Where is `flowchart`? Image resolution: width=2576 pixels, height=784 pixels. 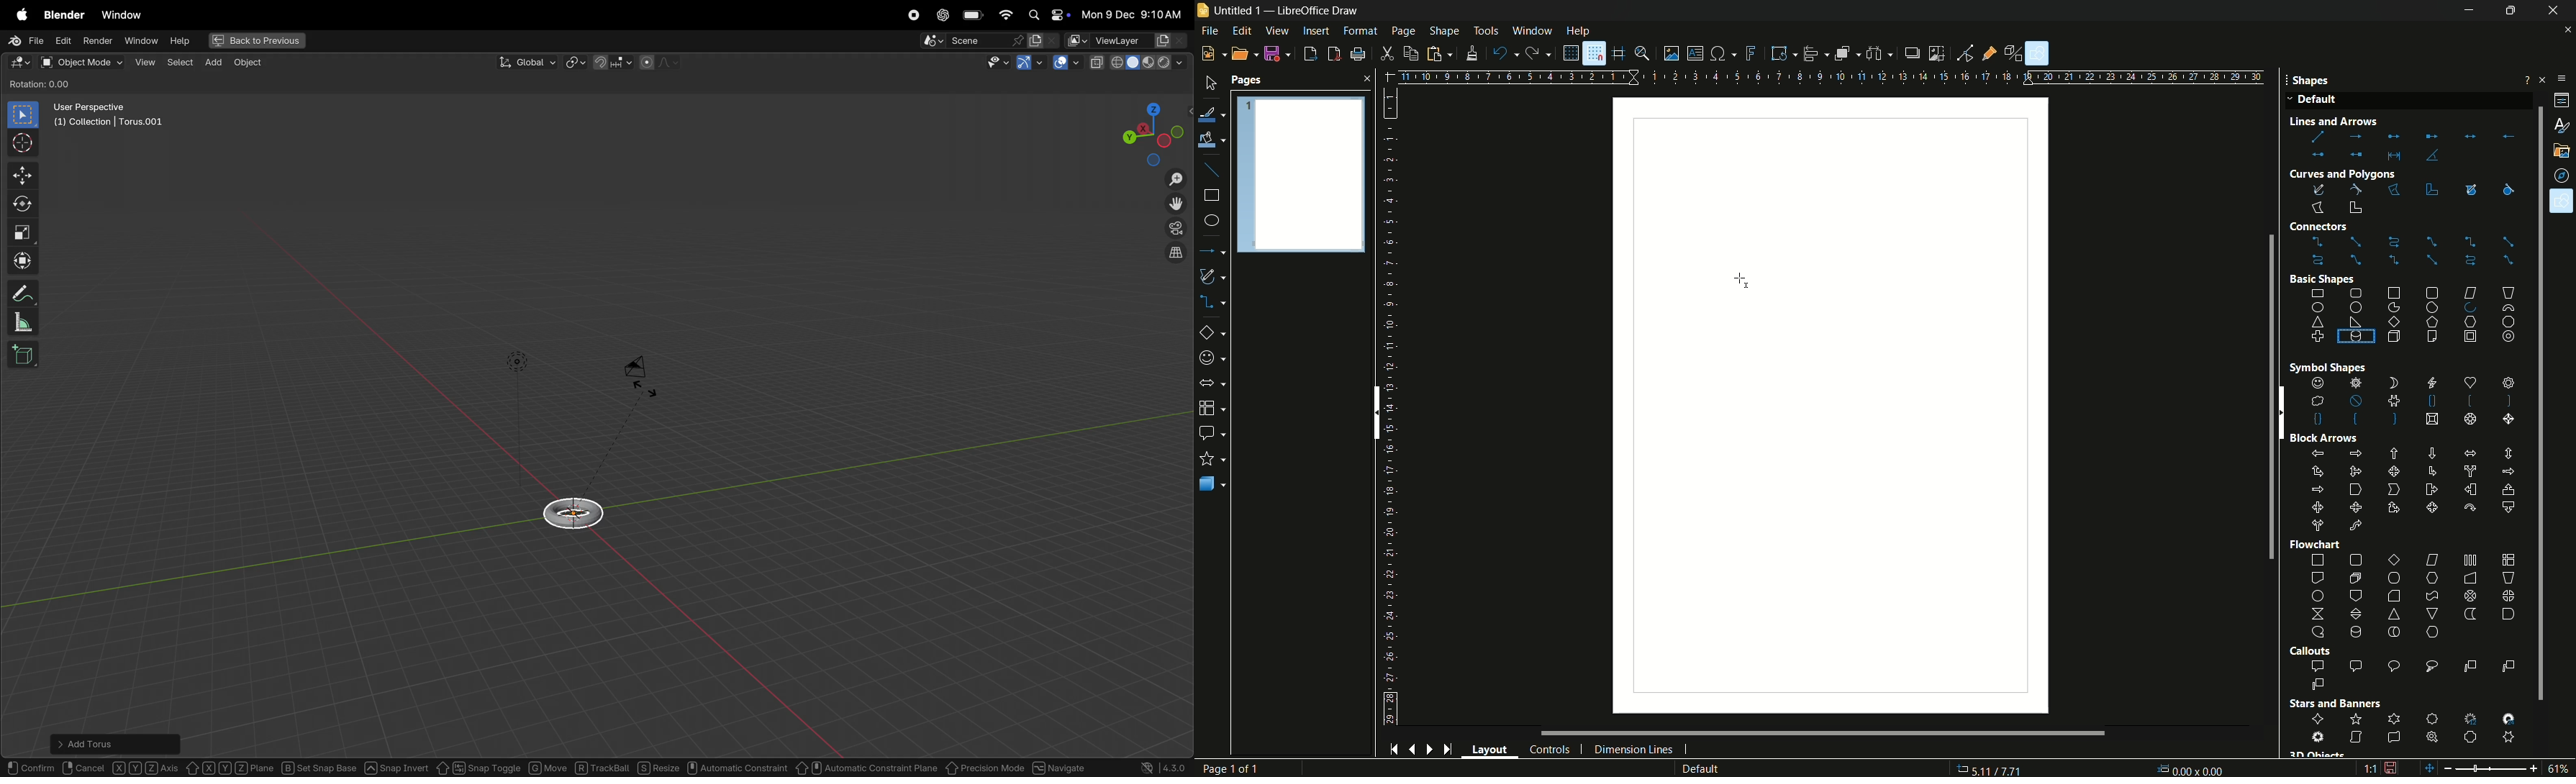 flowchart is located at coordinates (2414, 597).